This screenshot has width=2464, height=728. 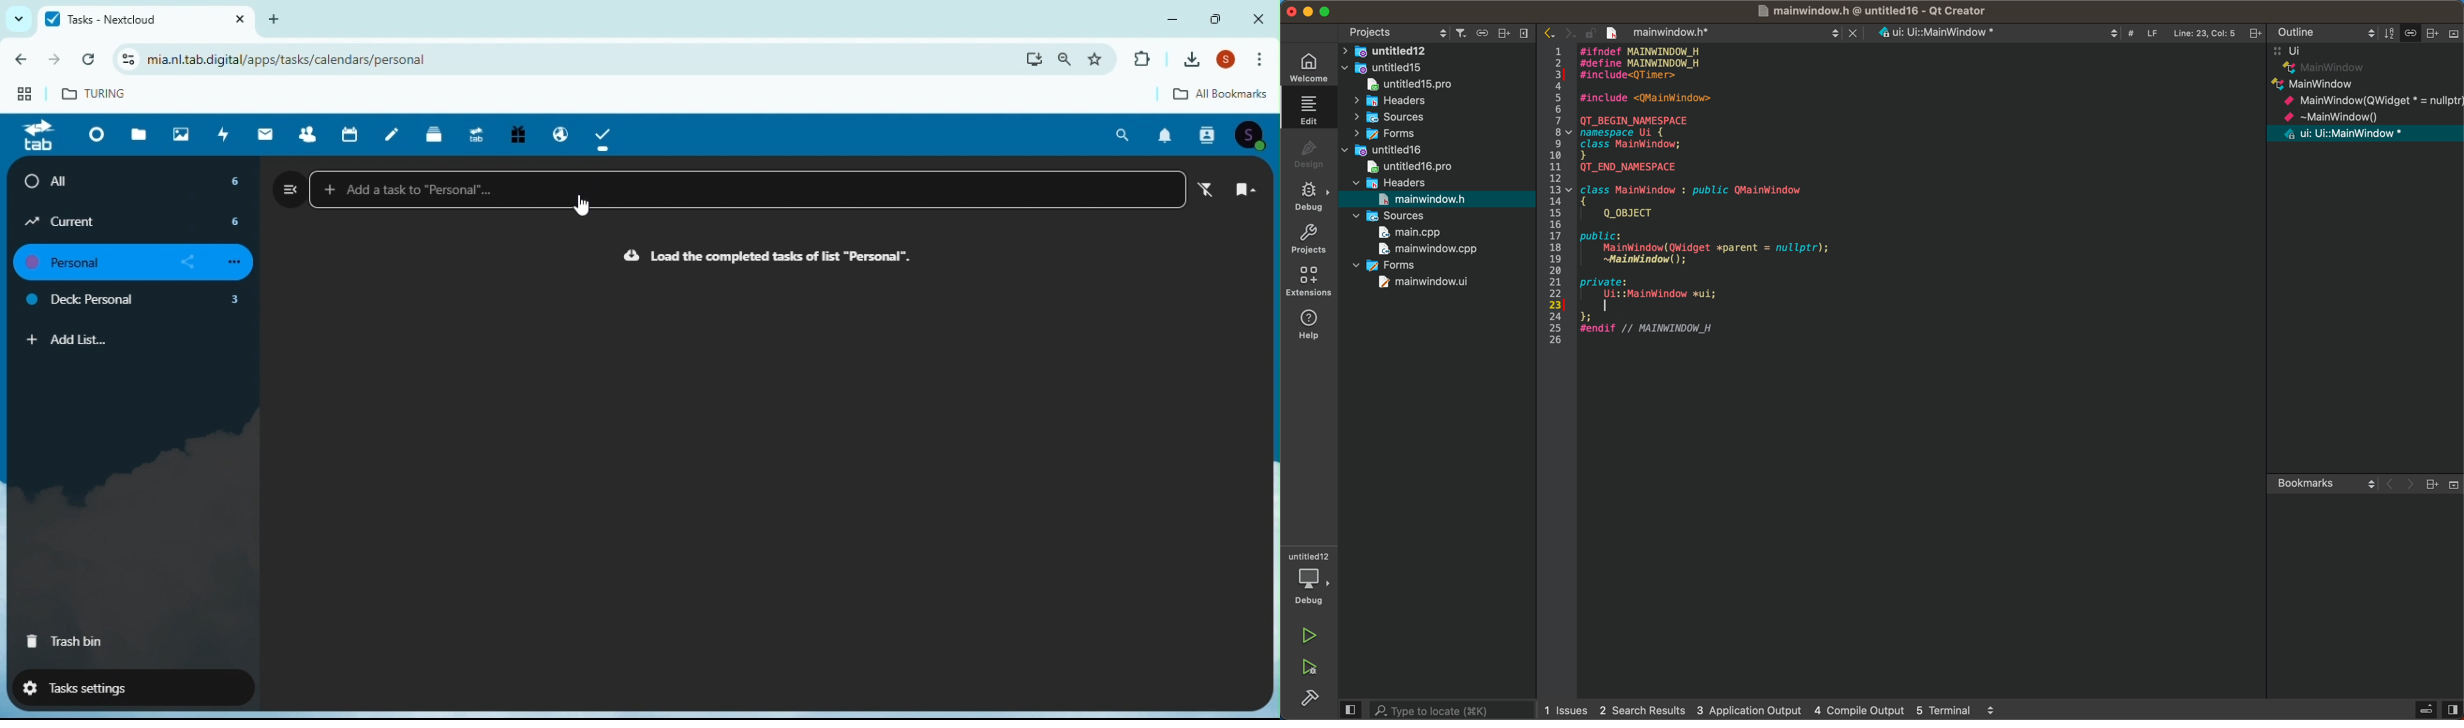 What do you see at coordinates (181, 133) in the screenshot?
I see `Photos` at bounding box center [181, 133].